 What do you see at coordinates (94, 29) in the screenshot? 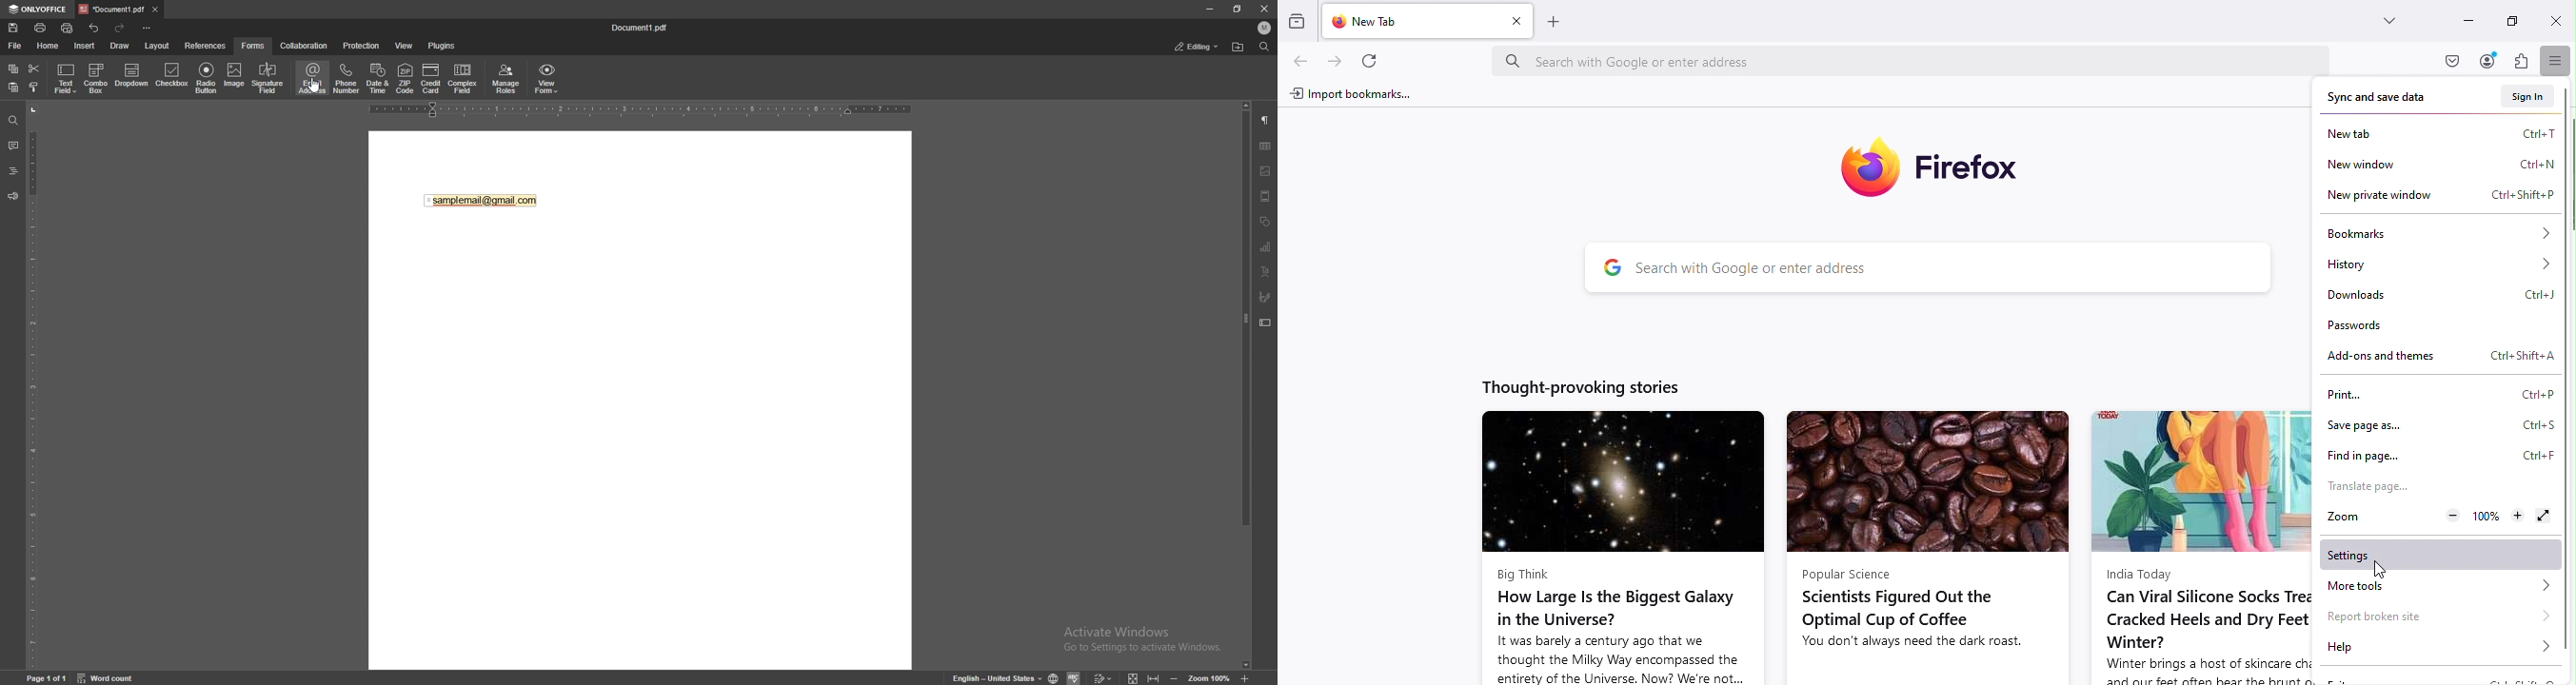
I see `undo` at bounding box center [94, 29].